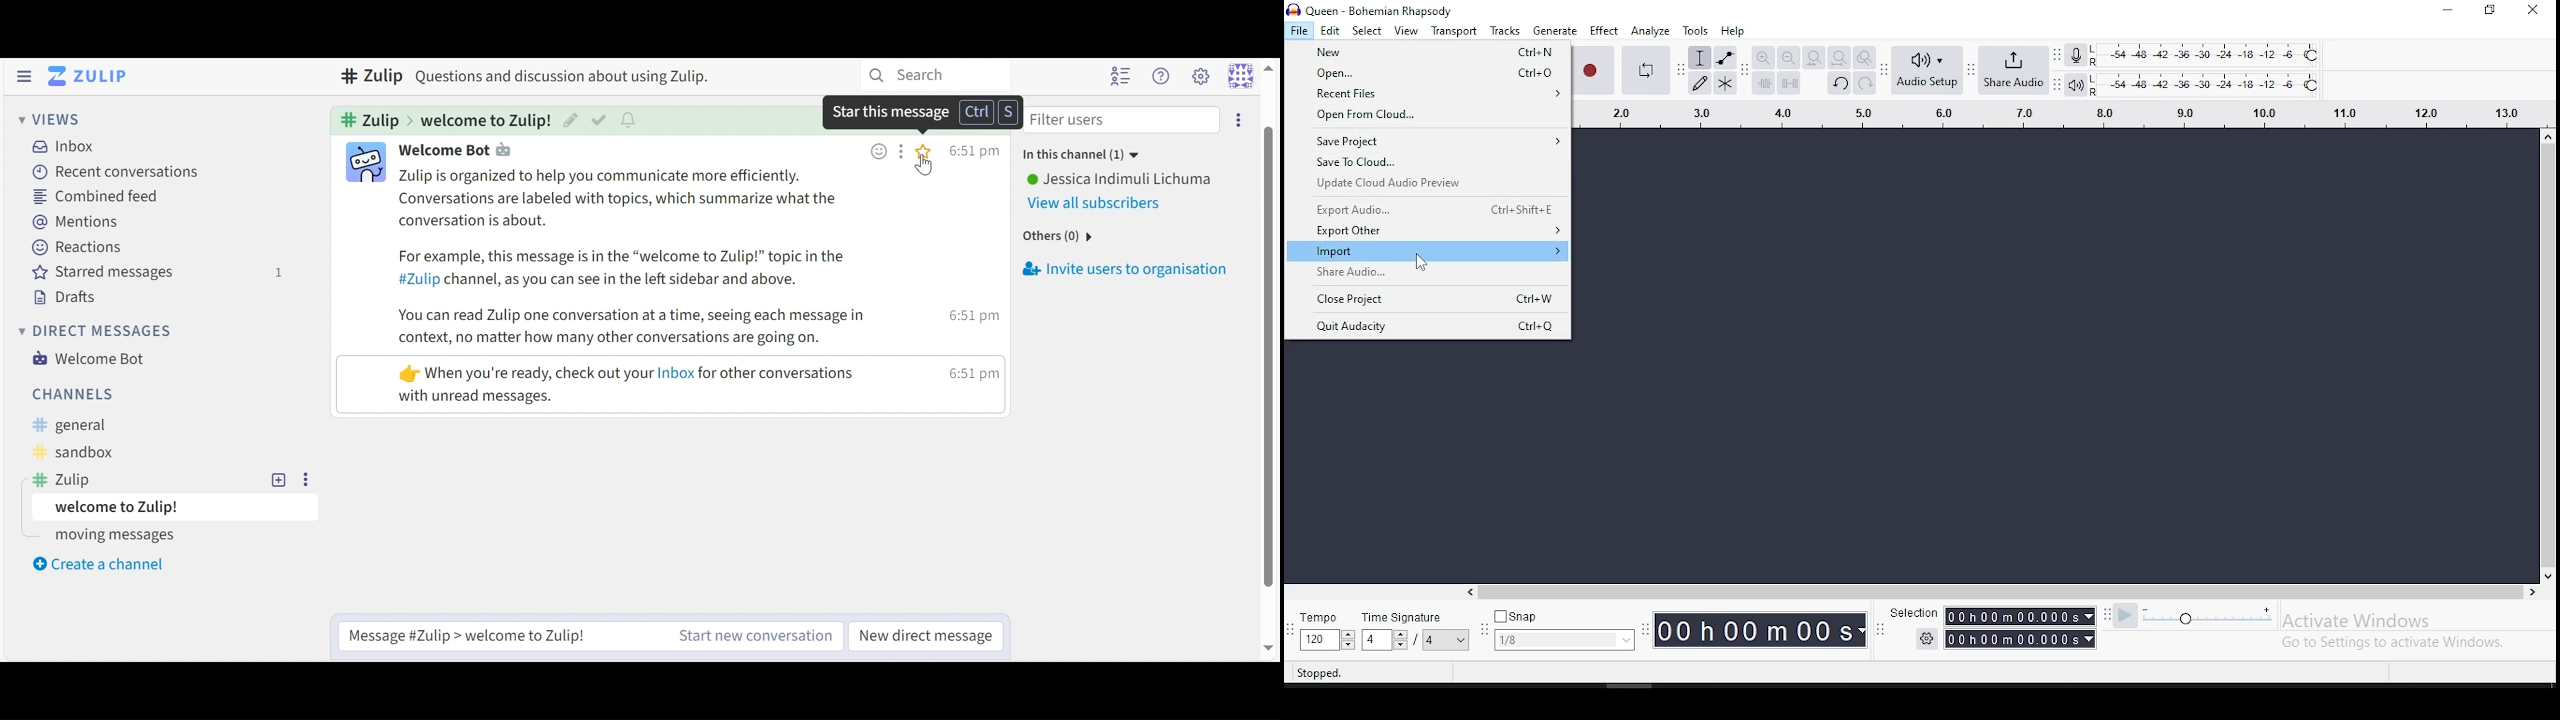 The image size is (2576, 728). I want to click on Configure topic conversations, so click(629, 120).